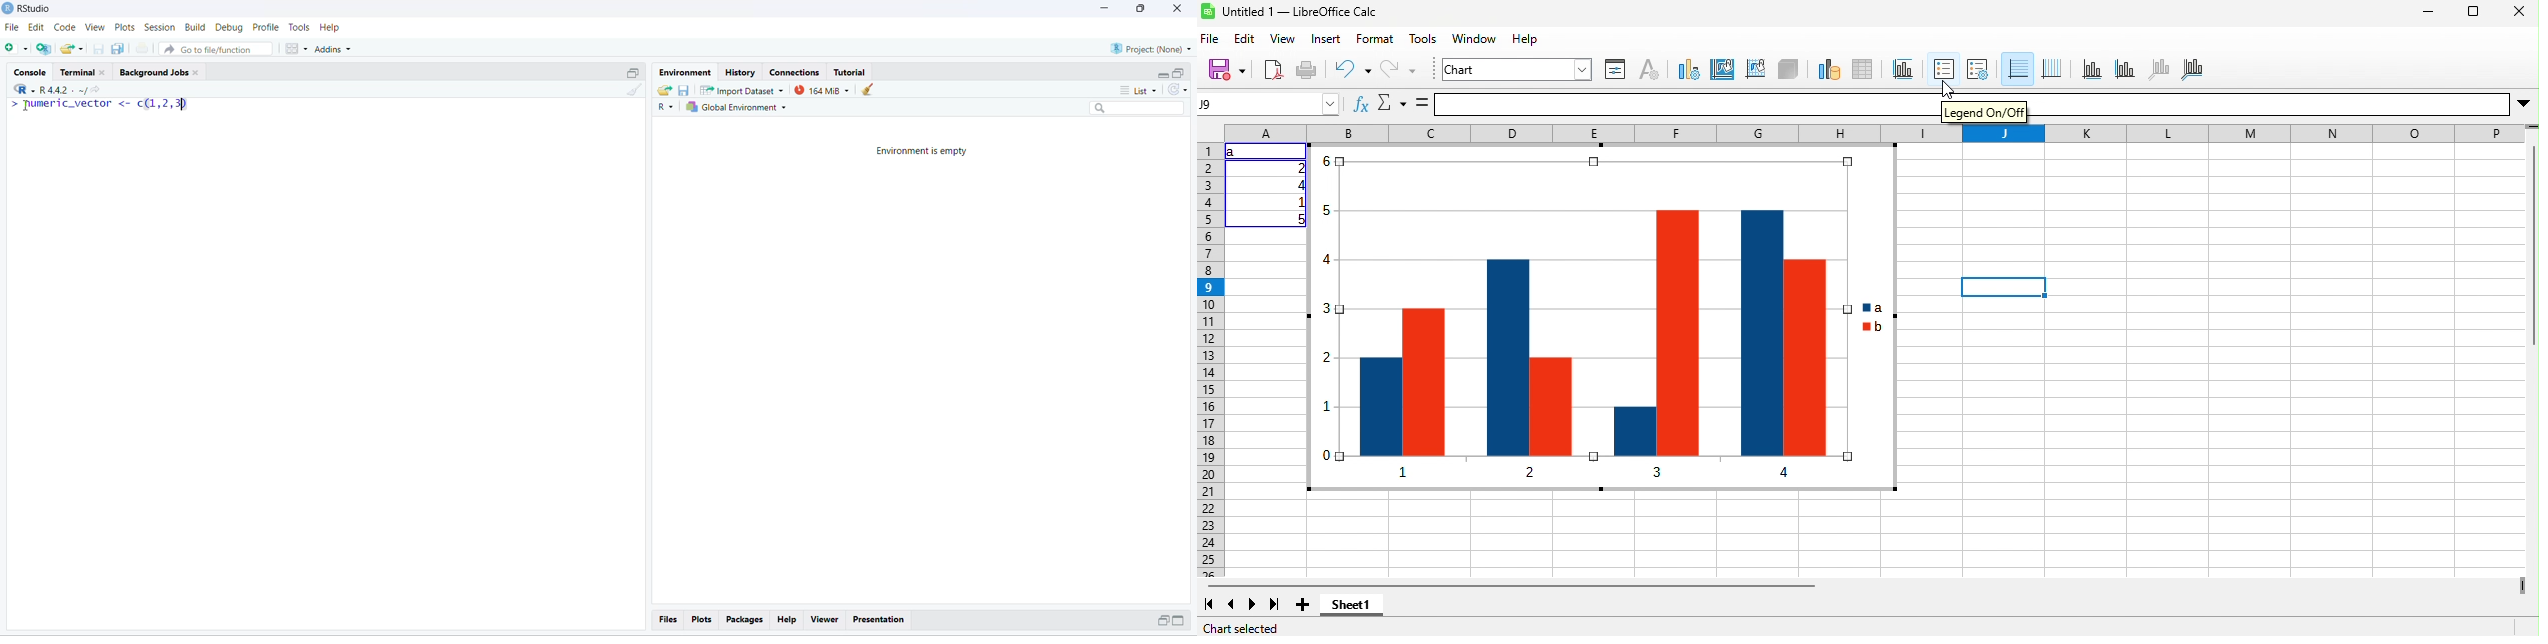 The height and width of the screenshot is (644, 2548). What do you see at coordinates (668, 619) in the screenshot?
I see `Files` at bounding box center [668, 619].